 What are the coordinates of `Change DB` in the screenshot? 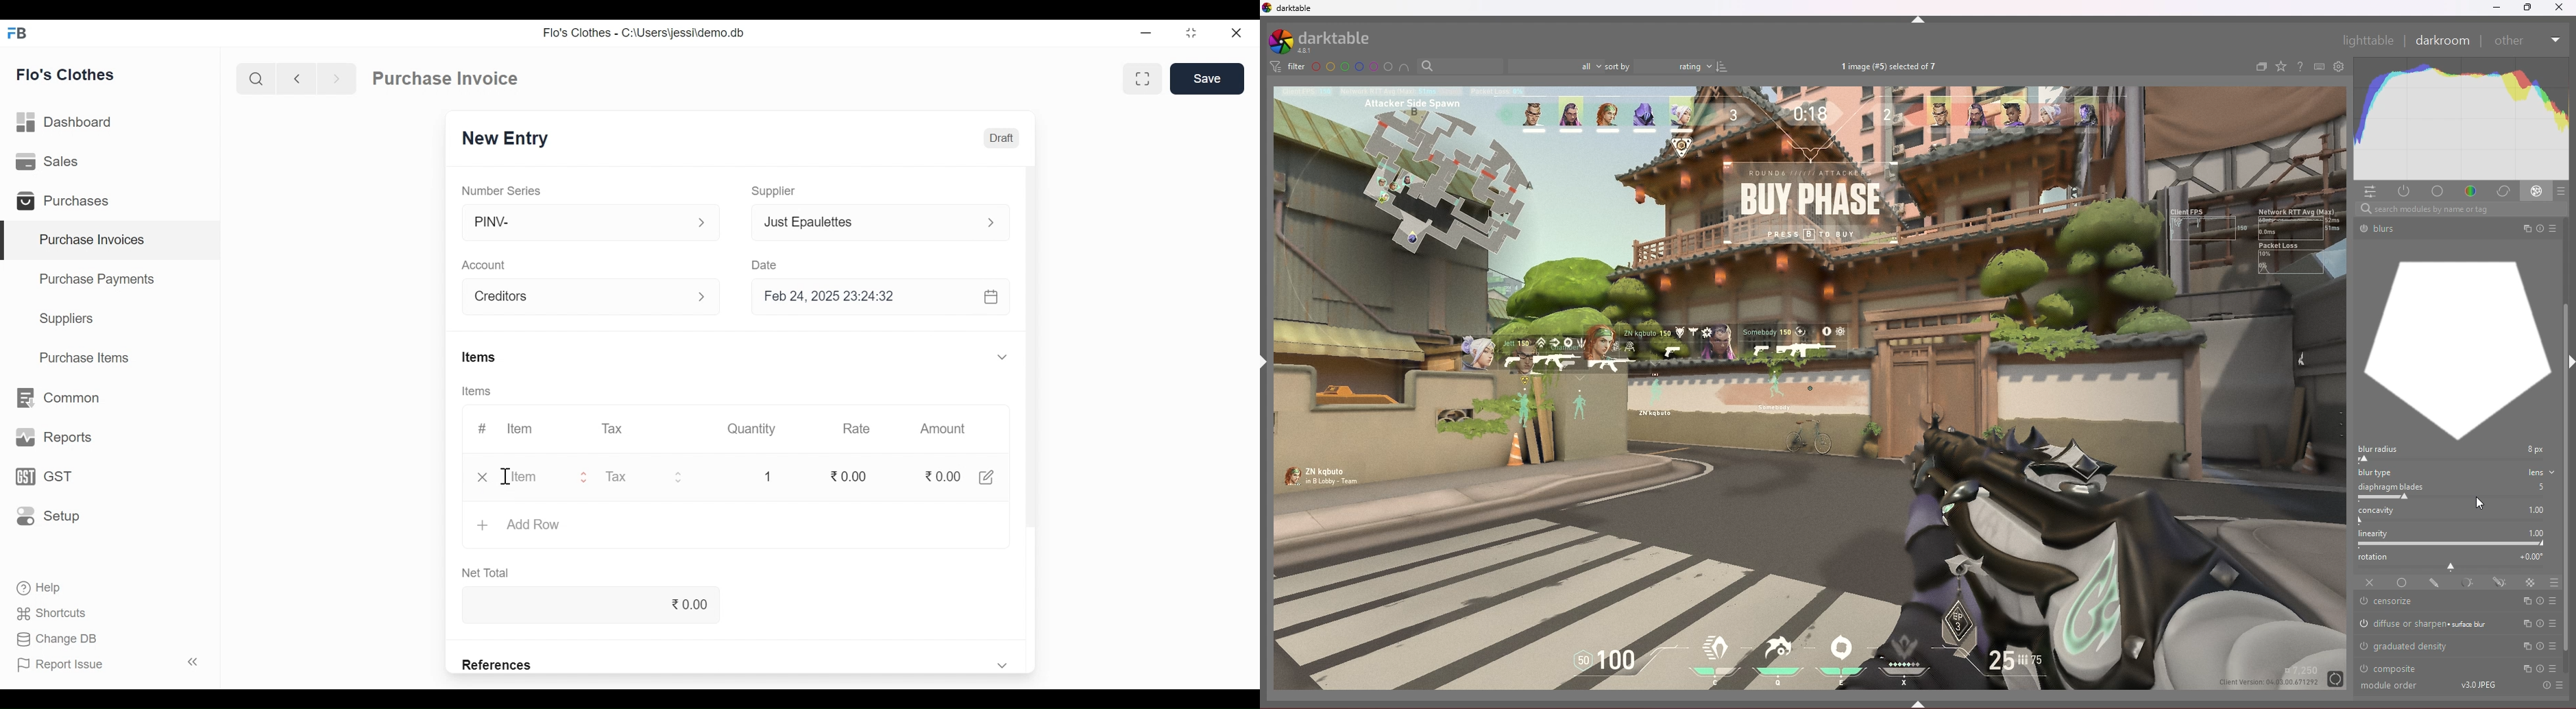 It's located at (58, 639).